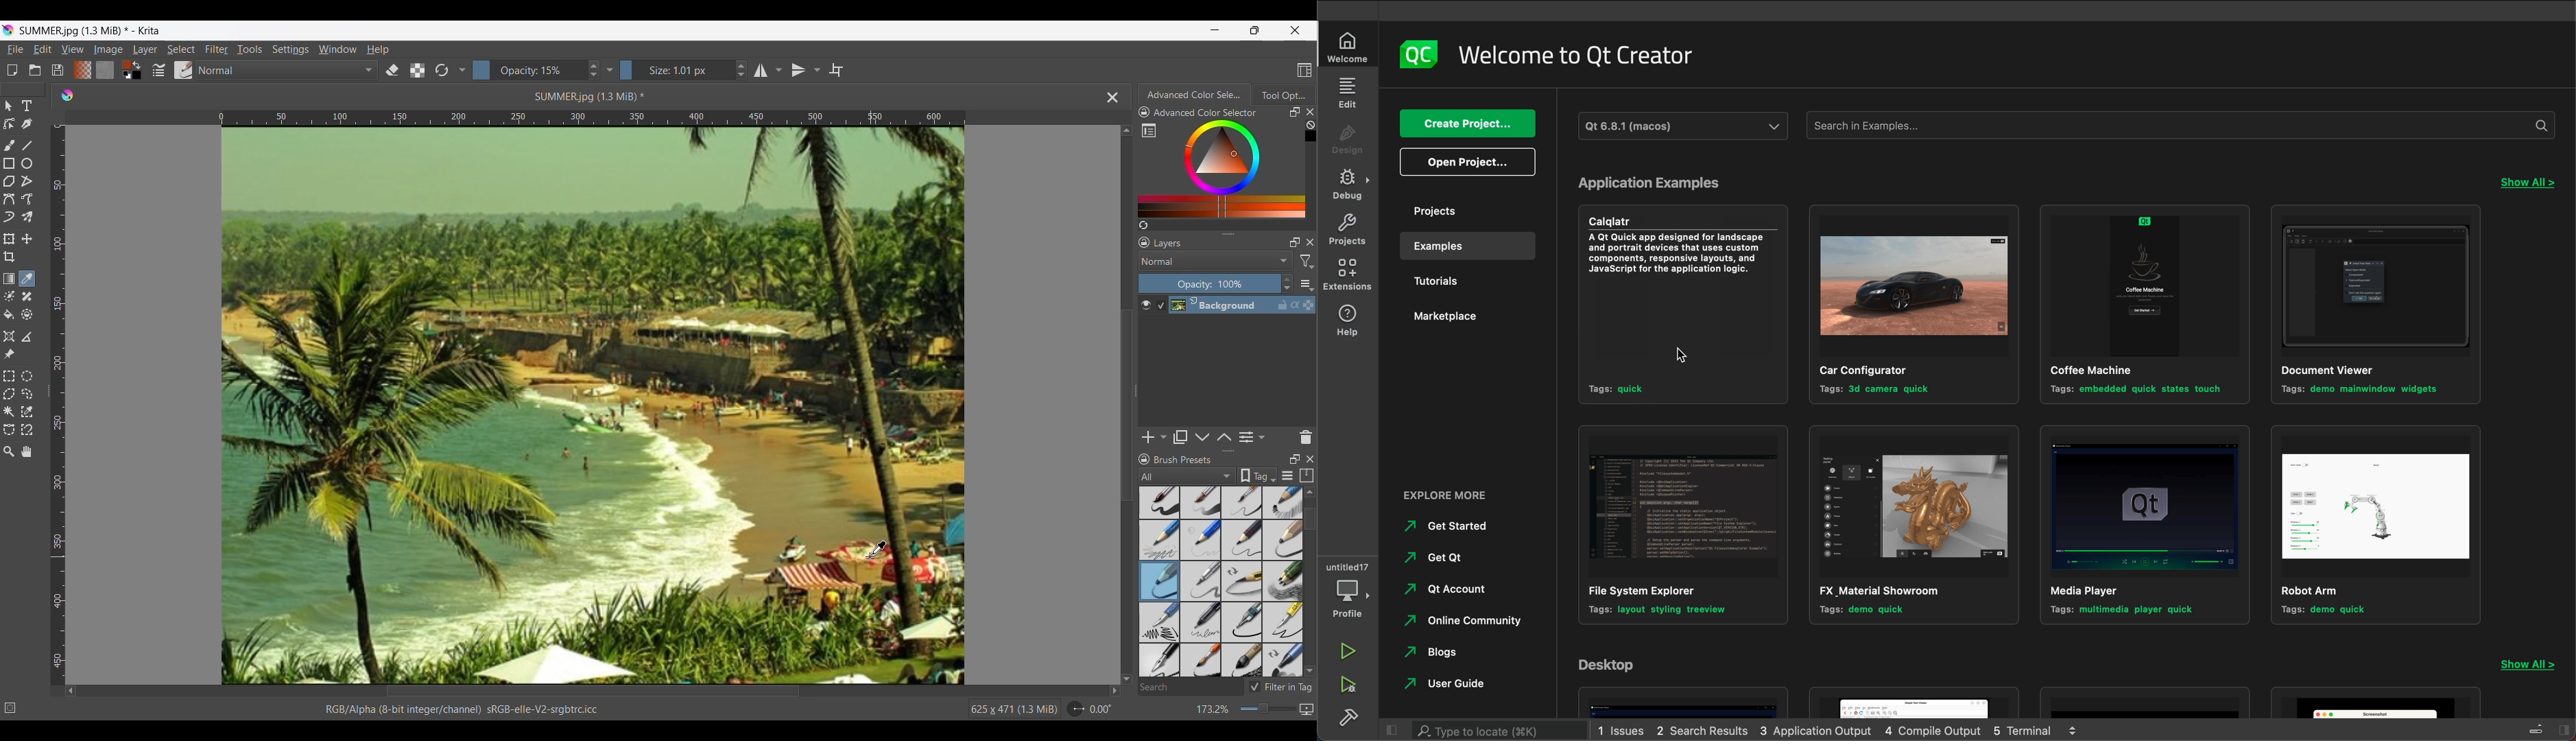 This screenshot has width=2576, height=756. I want to click on Opacity: 15%, so click(528, 70).